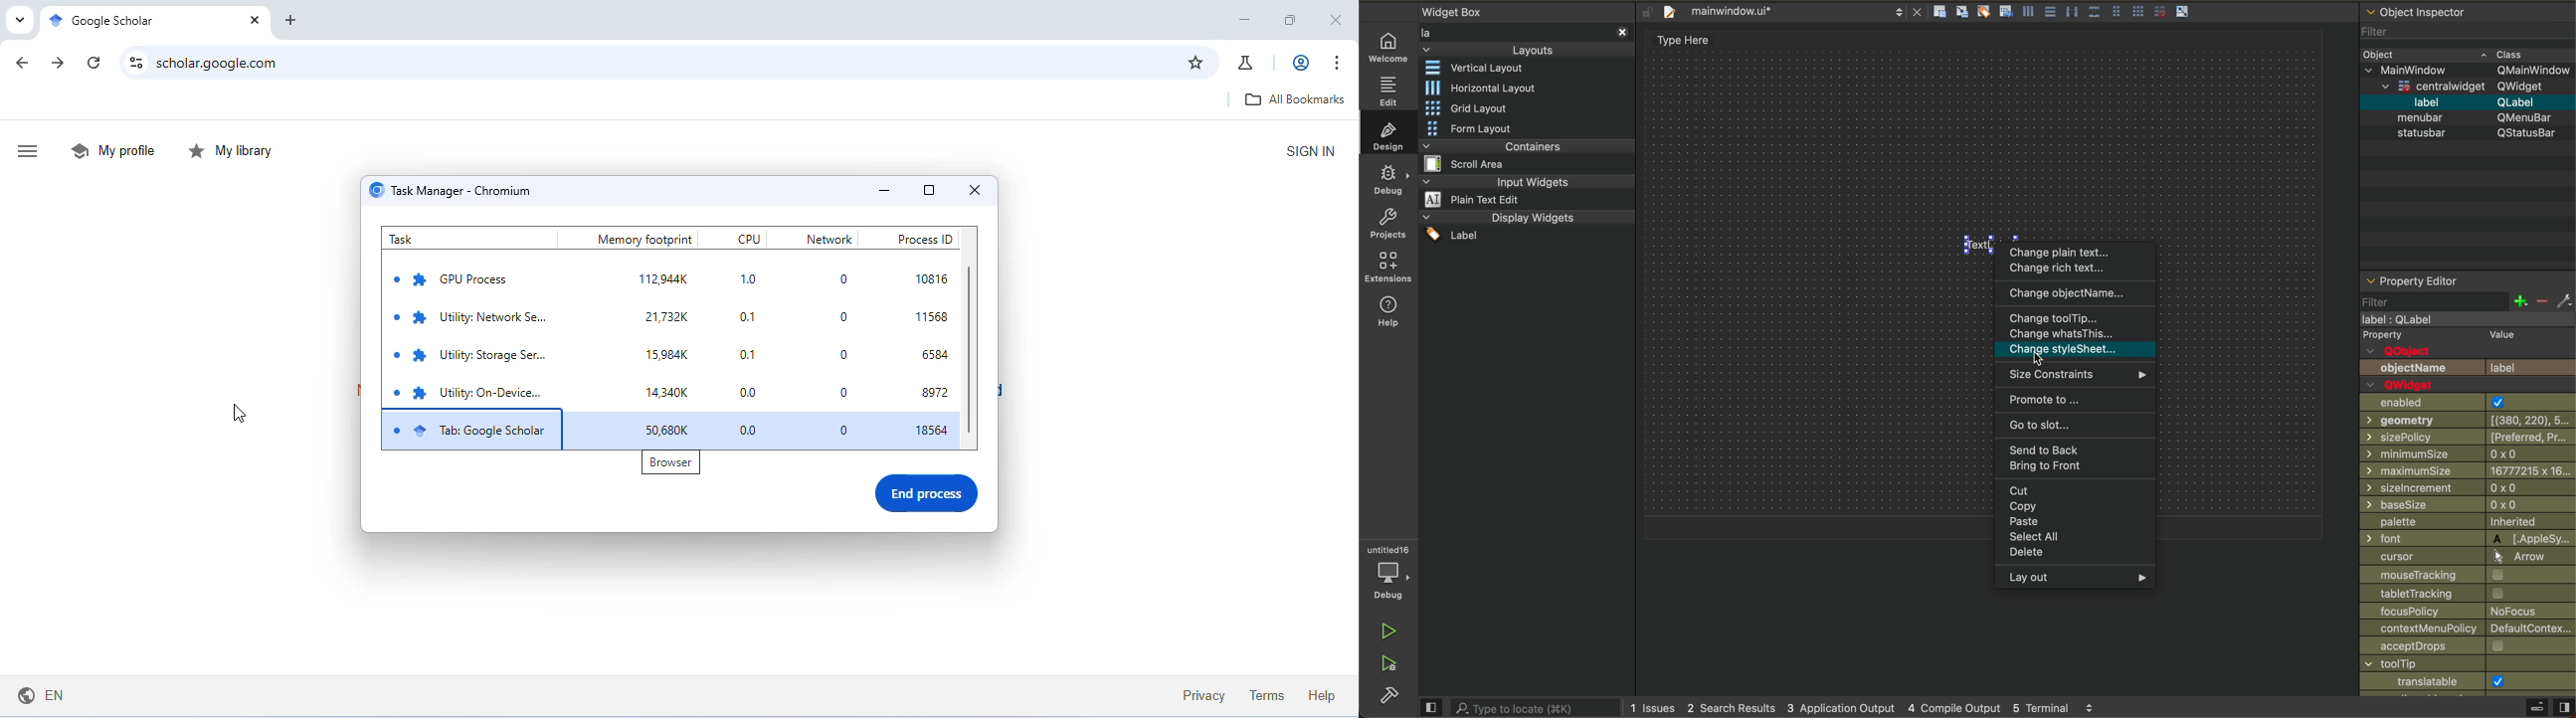 This screenshot has width=2576, height=728. Describe the element at coordinates (667, 316) in the screenshot. I see `21732k` at that location.